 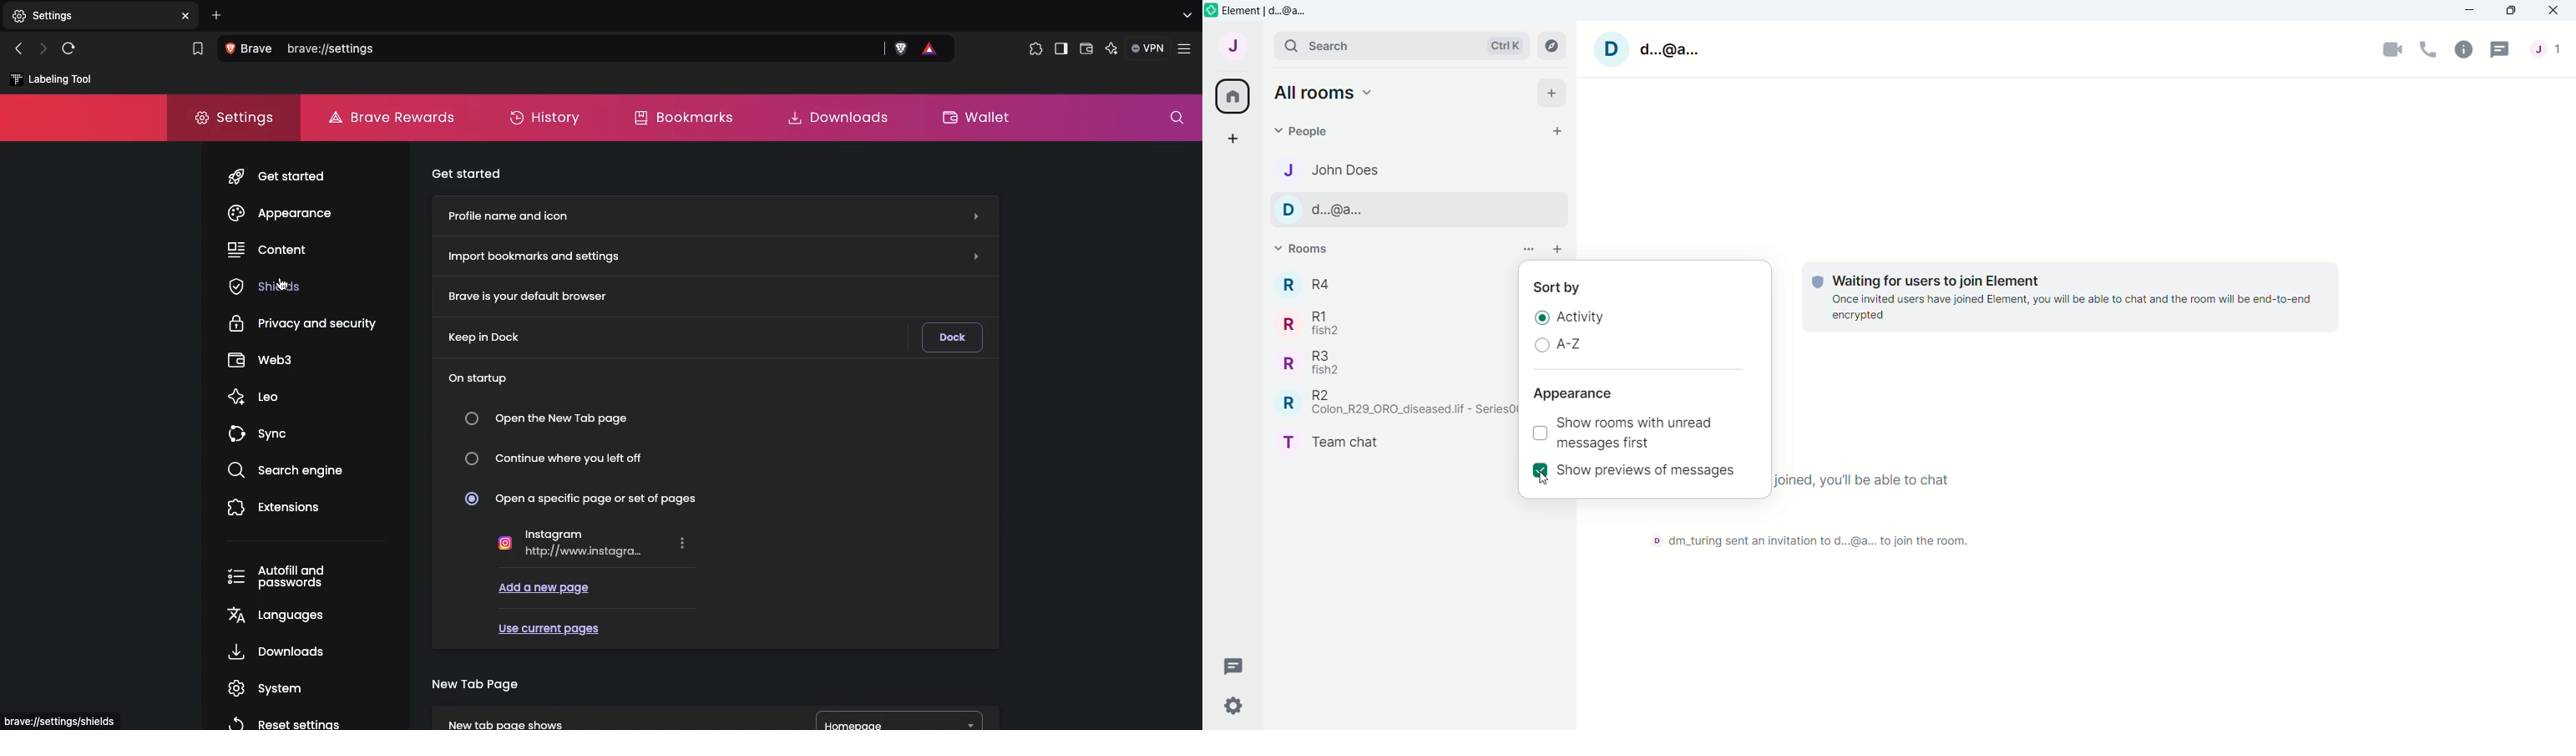 What do you see at coordinates (1341, 442) in the screenshot?
I see `Room Team CHat` at bounding box center [1341, 442].